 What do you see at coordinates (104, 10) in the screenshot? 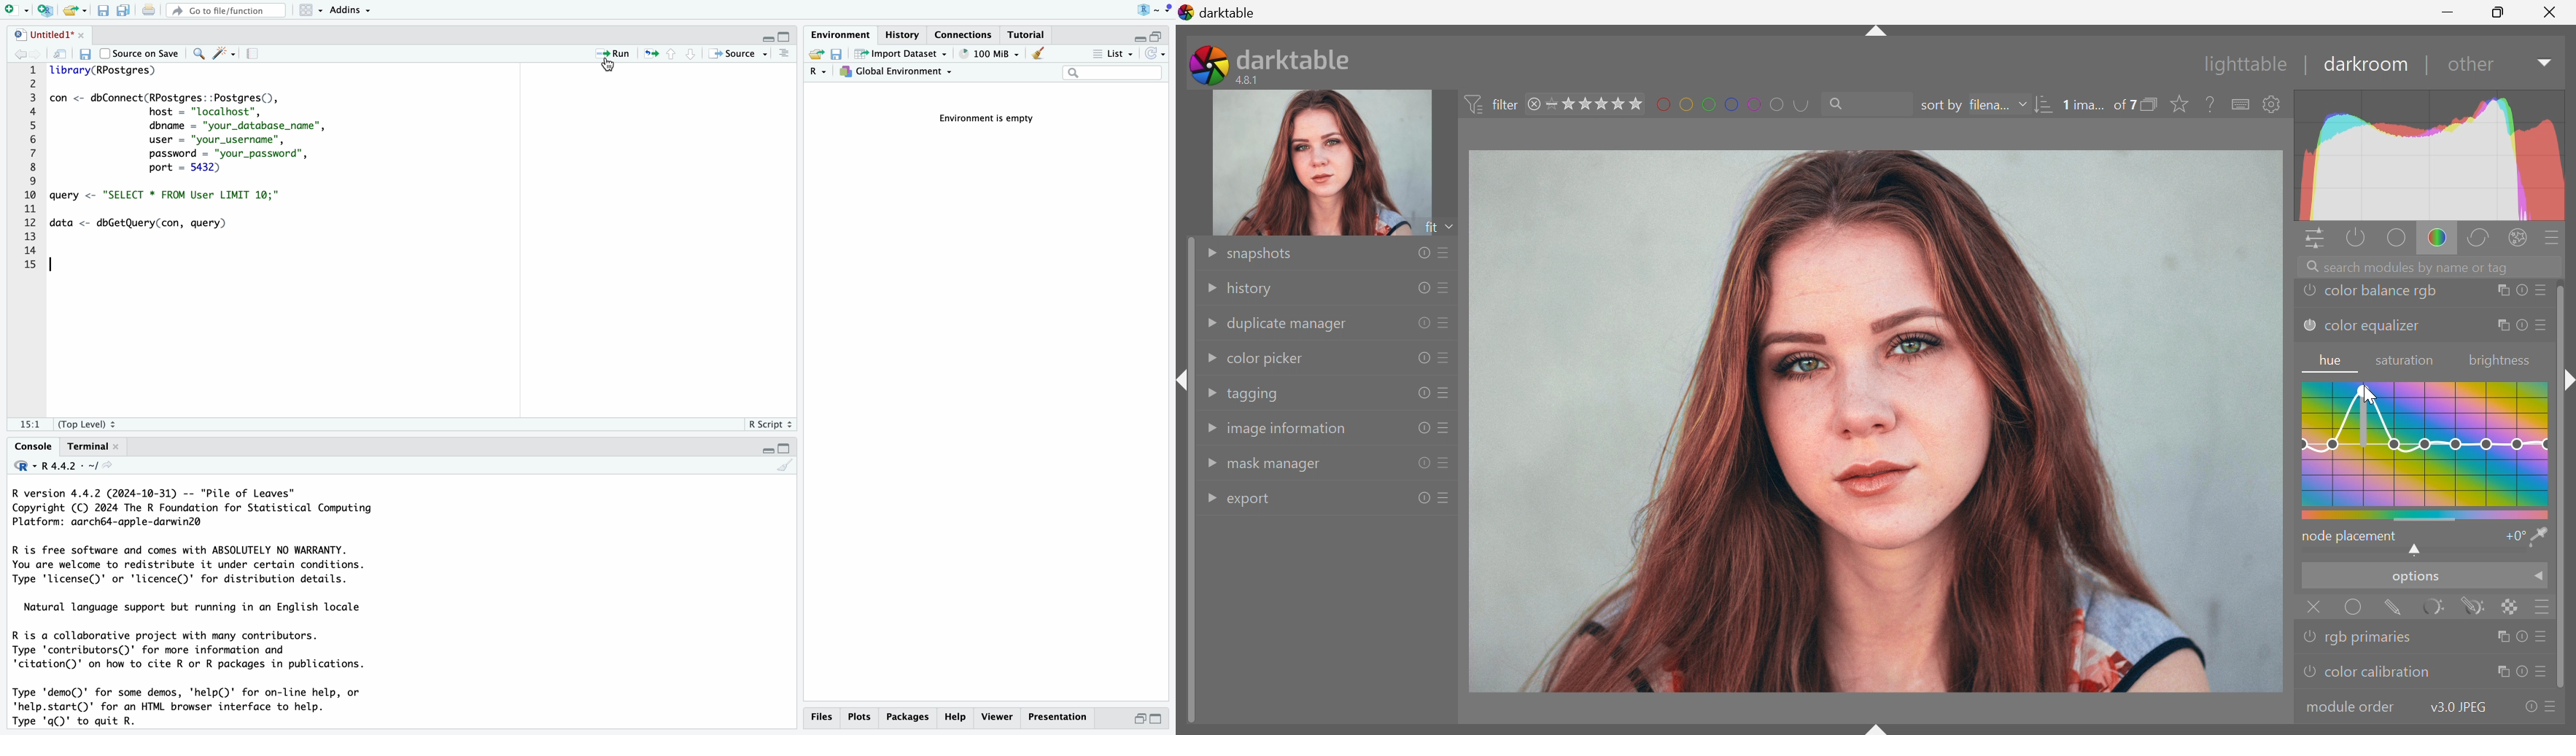
I see `save current document` at bounding box center [104, 10].